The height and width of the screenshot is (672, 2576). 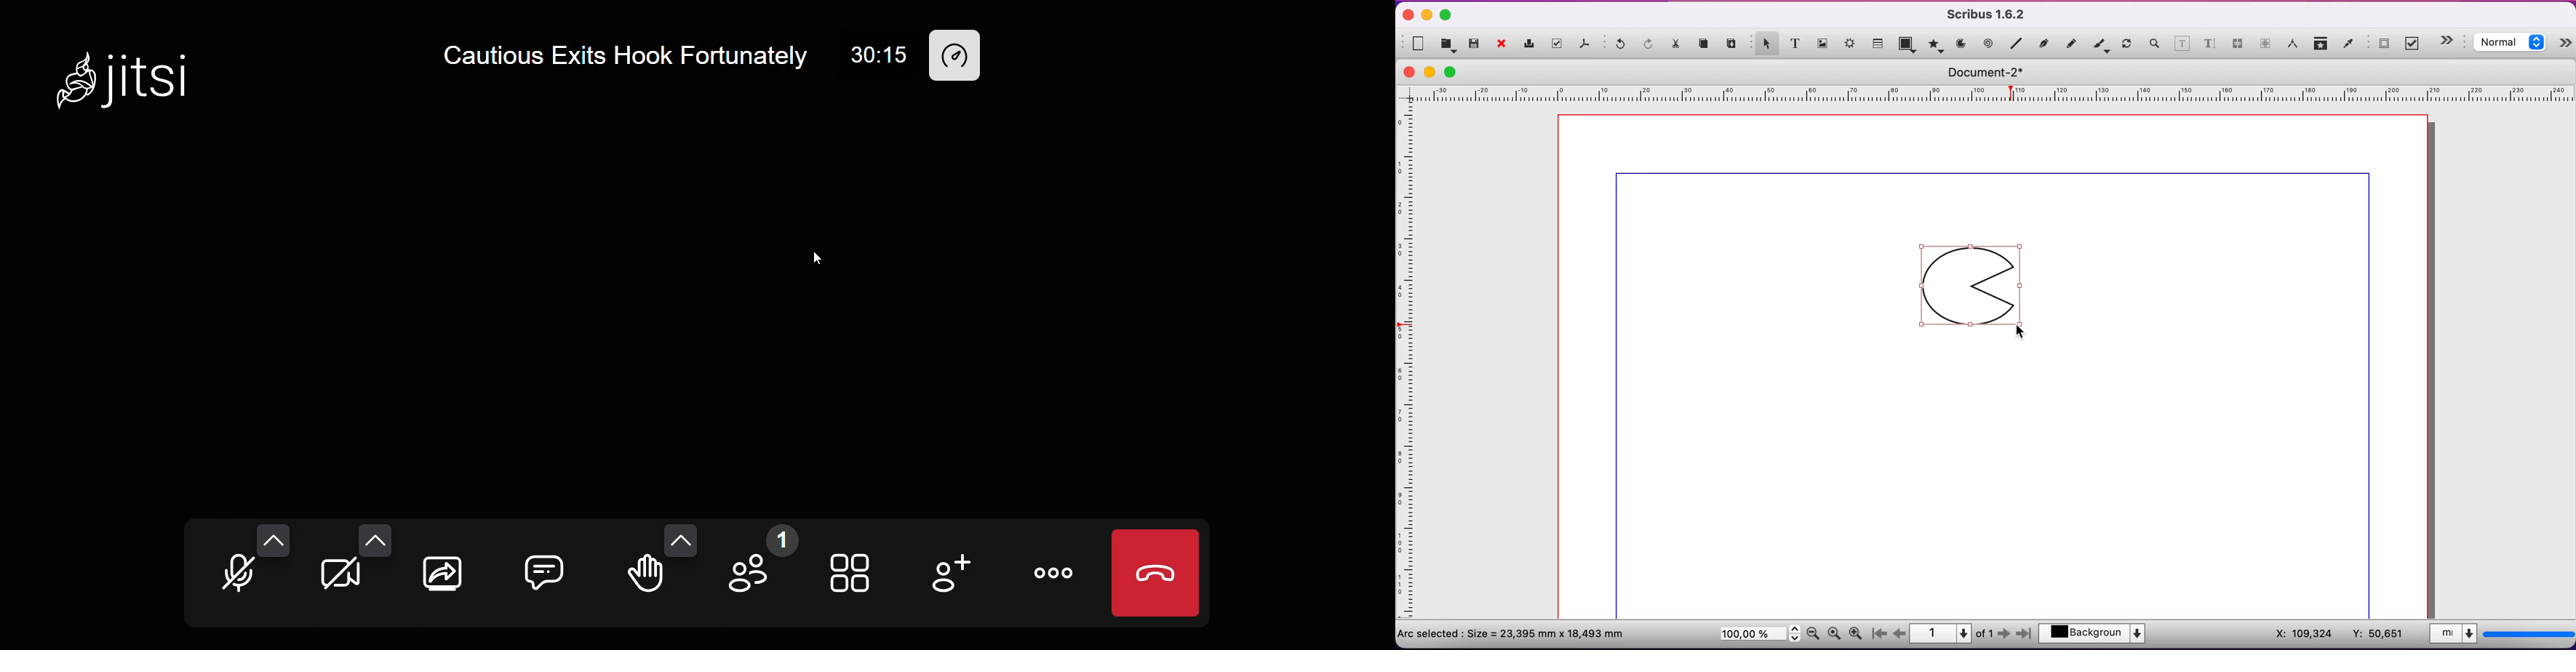 What do you see at coordinates (2045, 43) in the screenshot?
I see `bezier curve` at bounding box center [2045, 43].